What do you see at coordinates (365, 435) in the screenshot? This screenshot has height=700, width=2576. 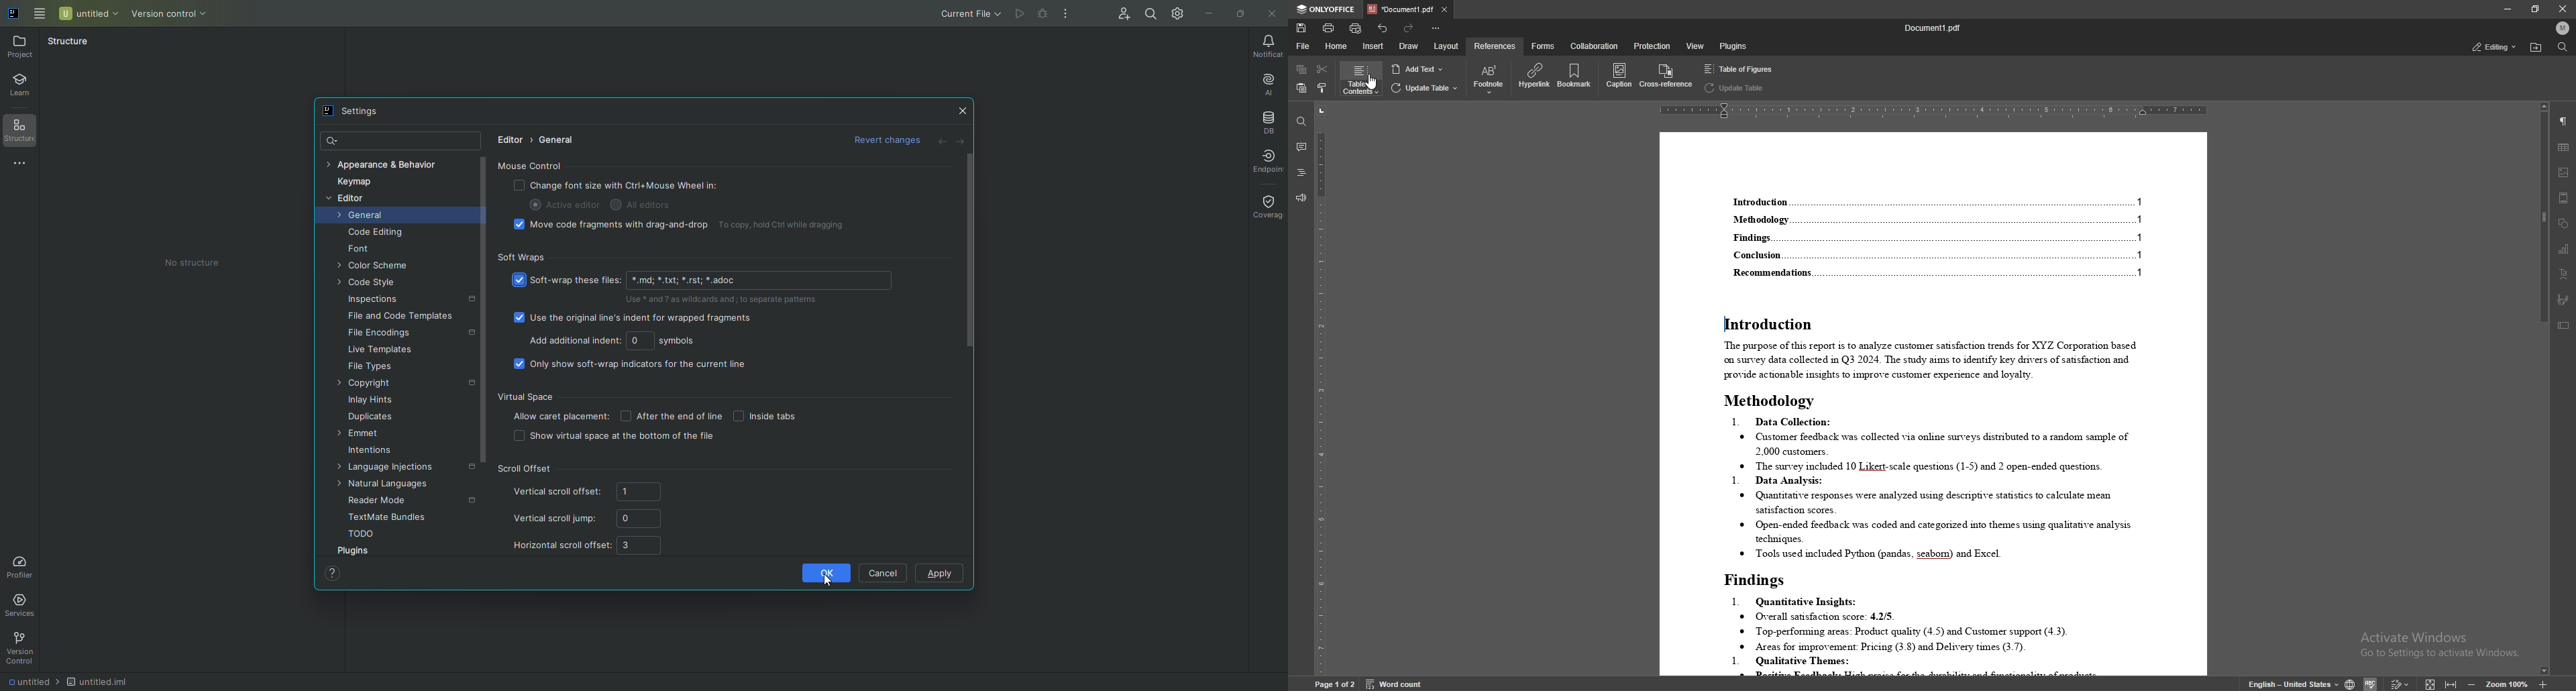 I see `Emmet` at bounding box center [365, 435].